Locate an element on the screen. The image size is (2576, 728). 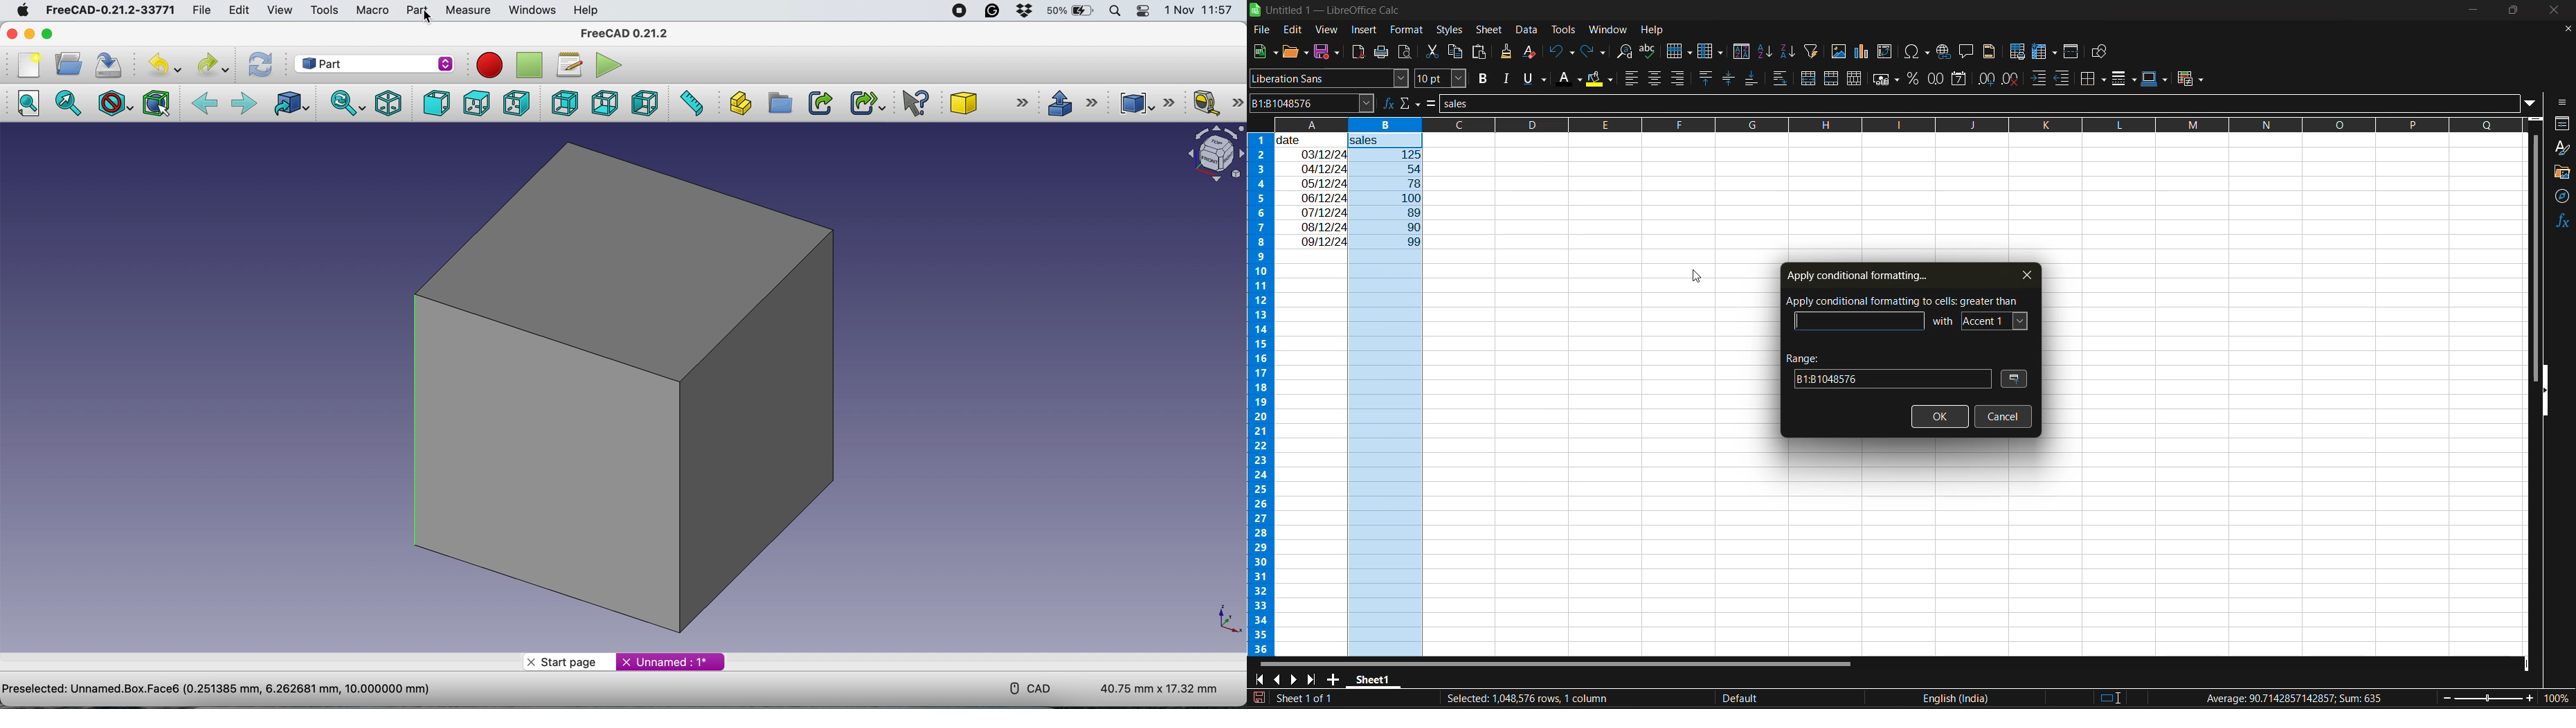
functions is located at coordinates (2559, 223).